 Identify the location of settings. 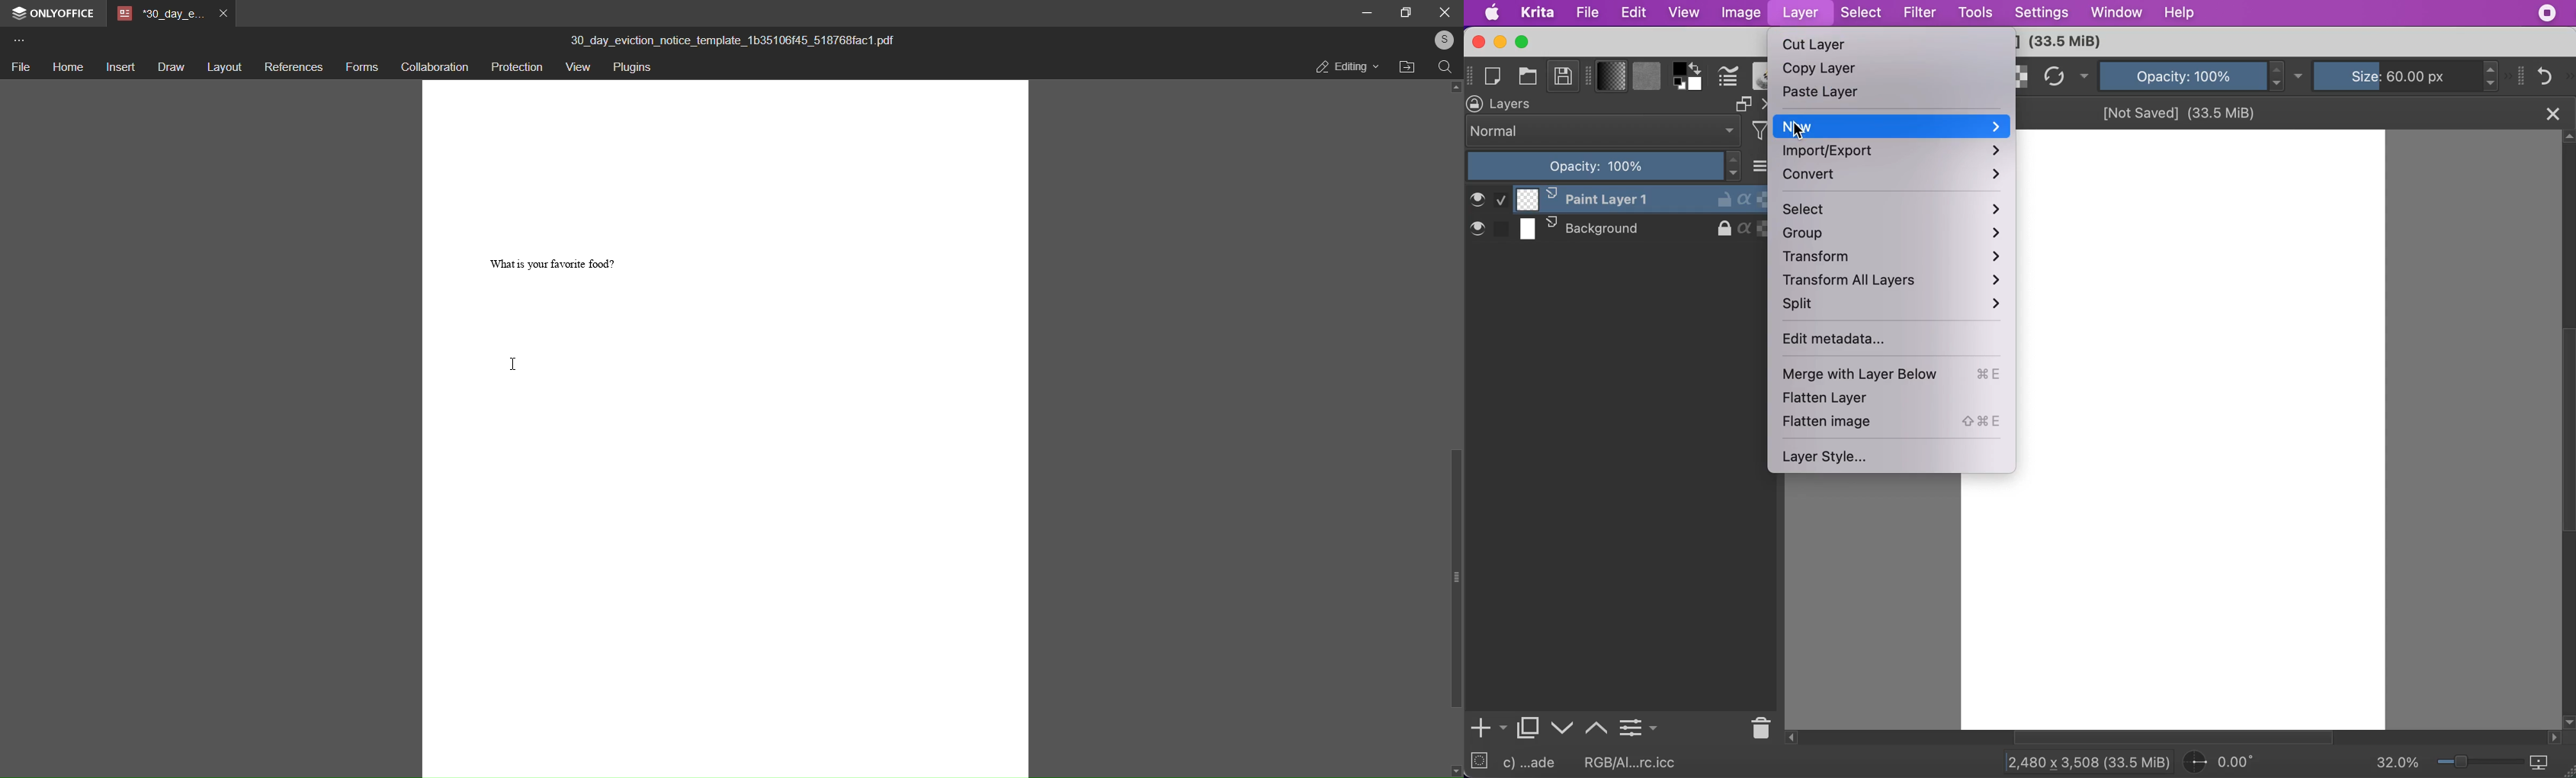
(2041, 13).